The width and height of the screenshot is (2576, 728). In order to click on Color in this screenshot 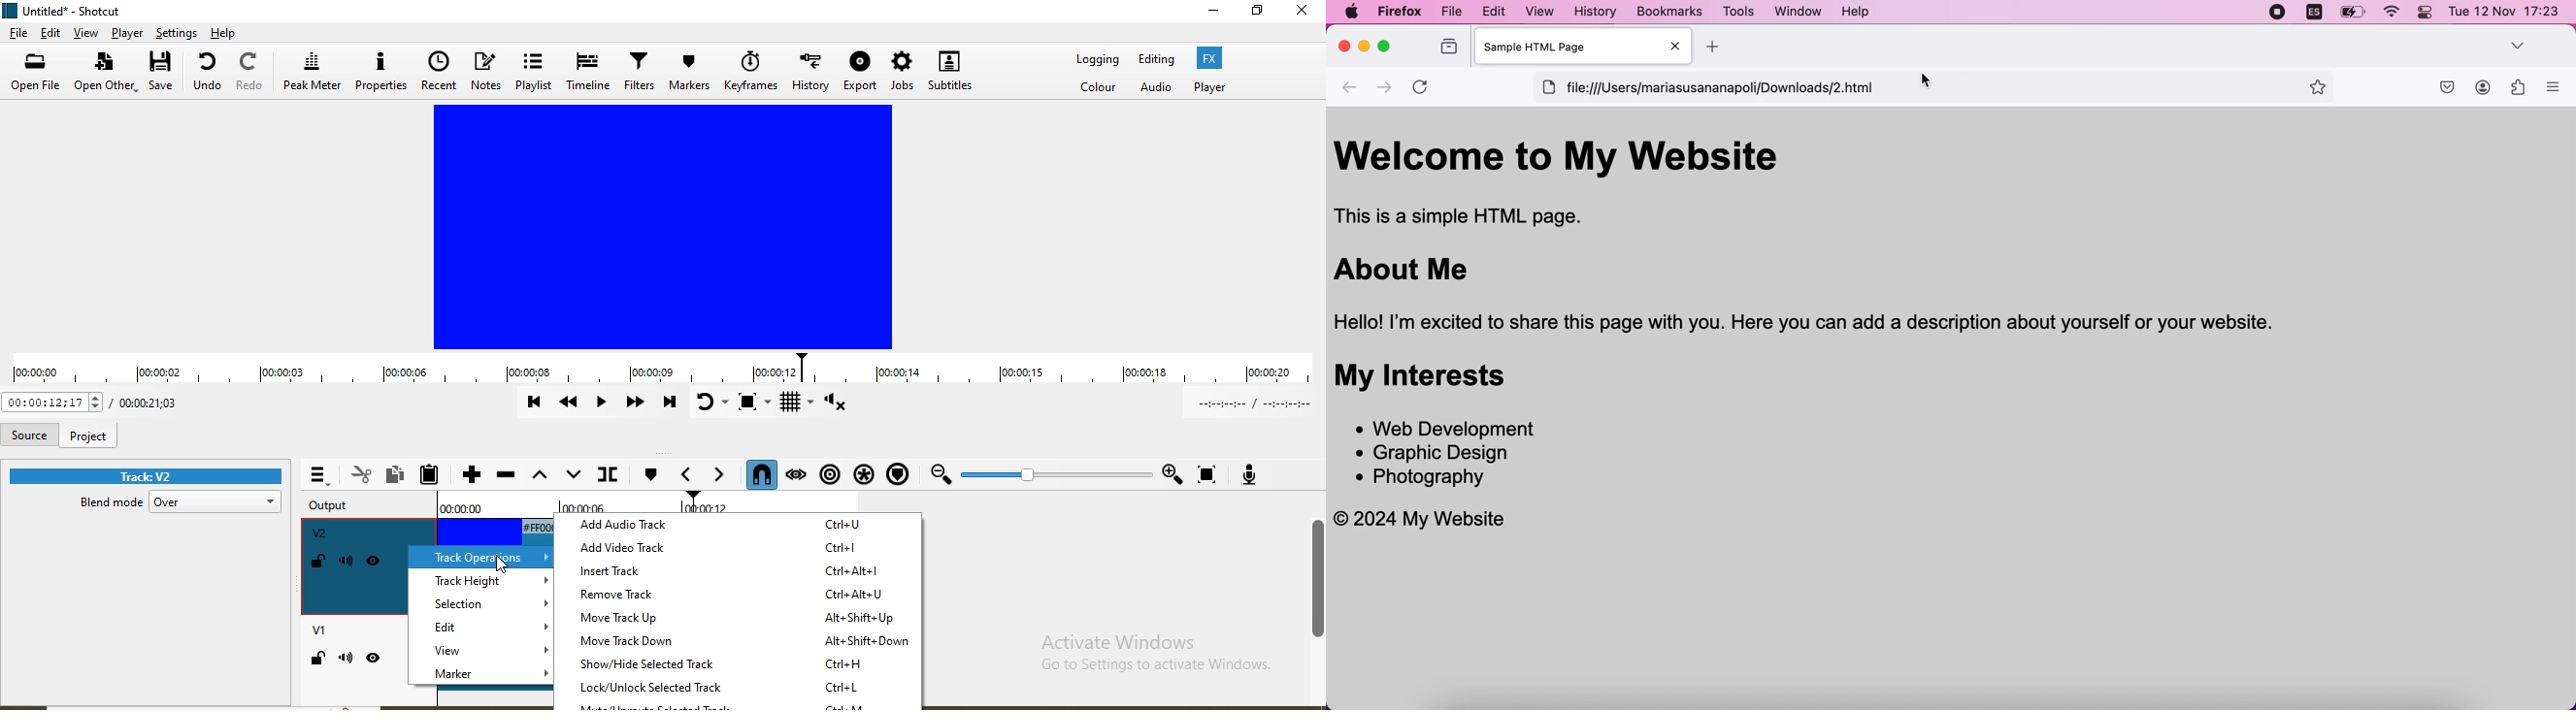, I will do `click(1097, 87)`.